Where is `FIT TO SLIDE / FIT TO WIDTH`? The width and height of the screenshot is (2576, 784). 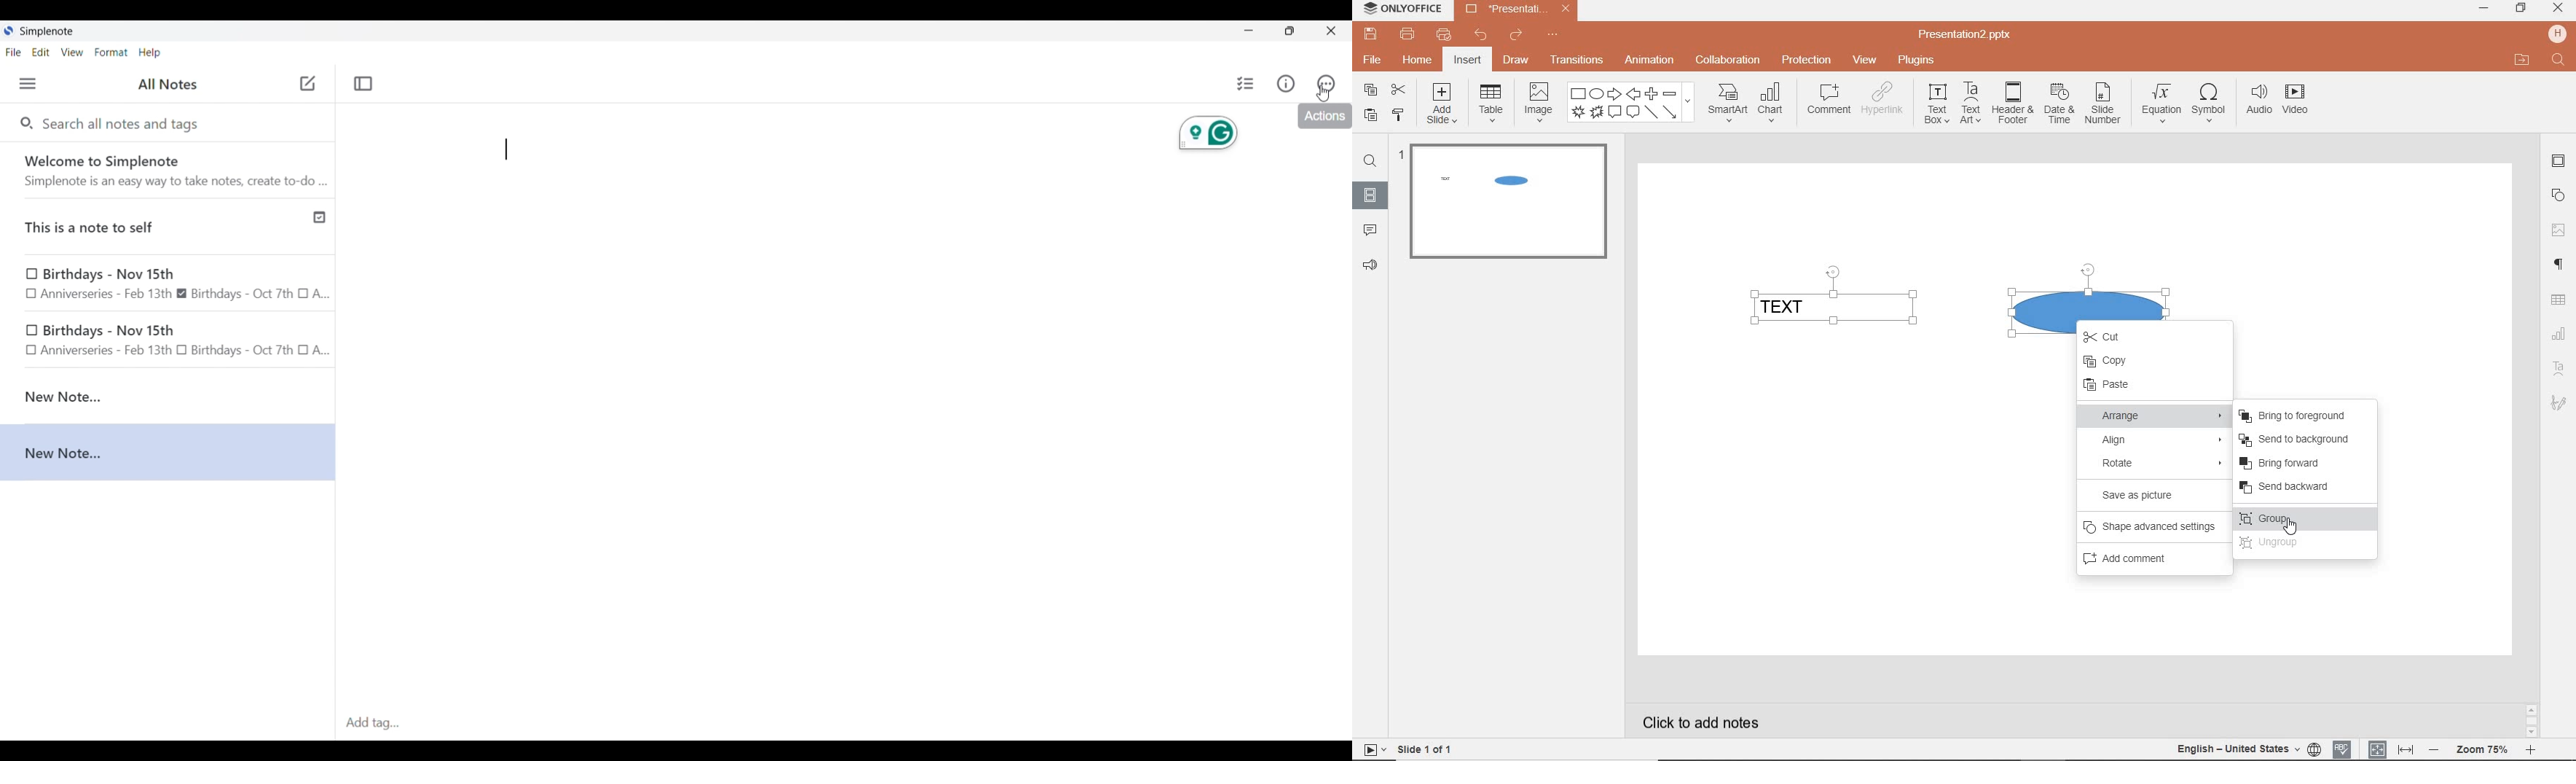 FIT TO SLIDE / FIT TO WIDTH is located at coordinates (2392, 748).